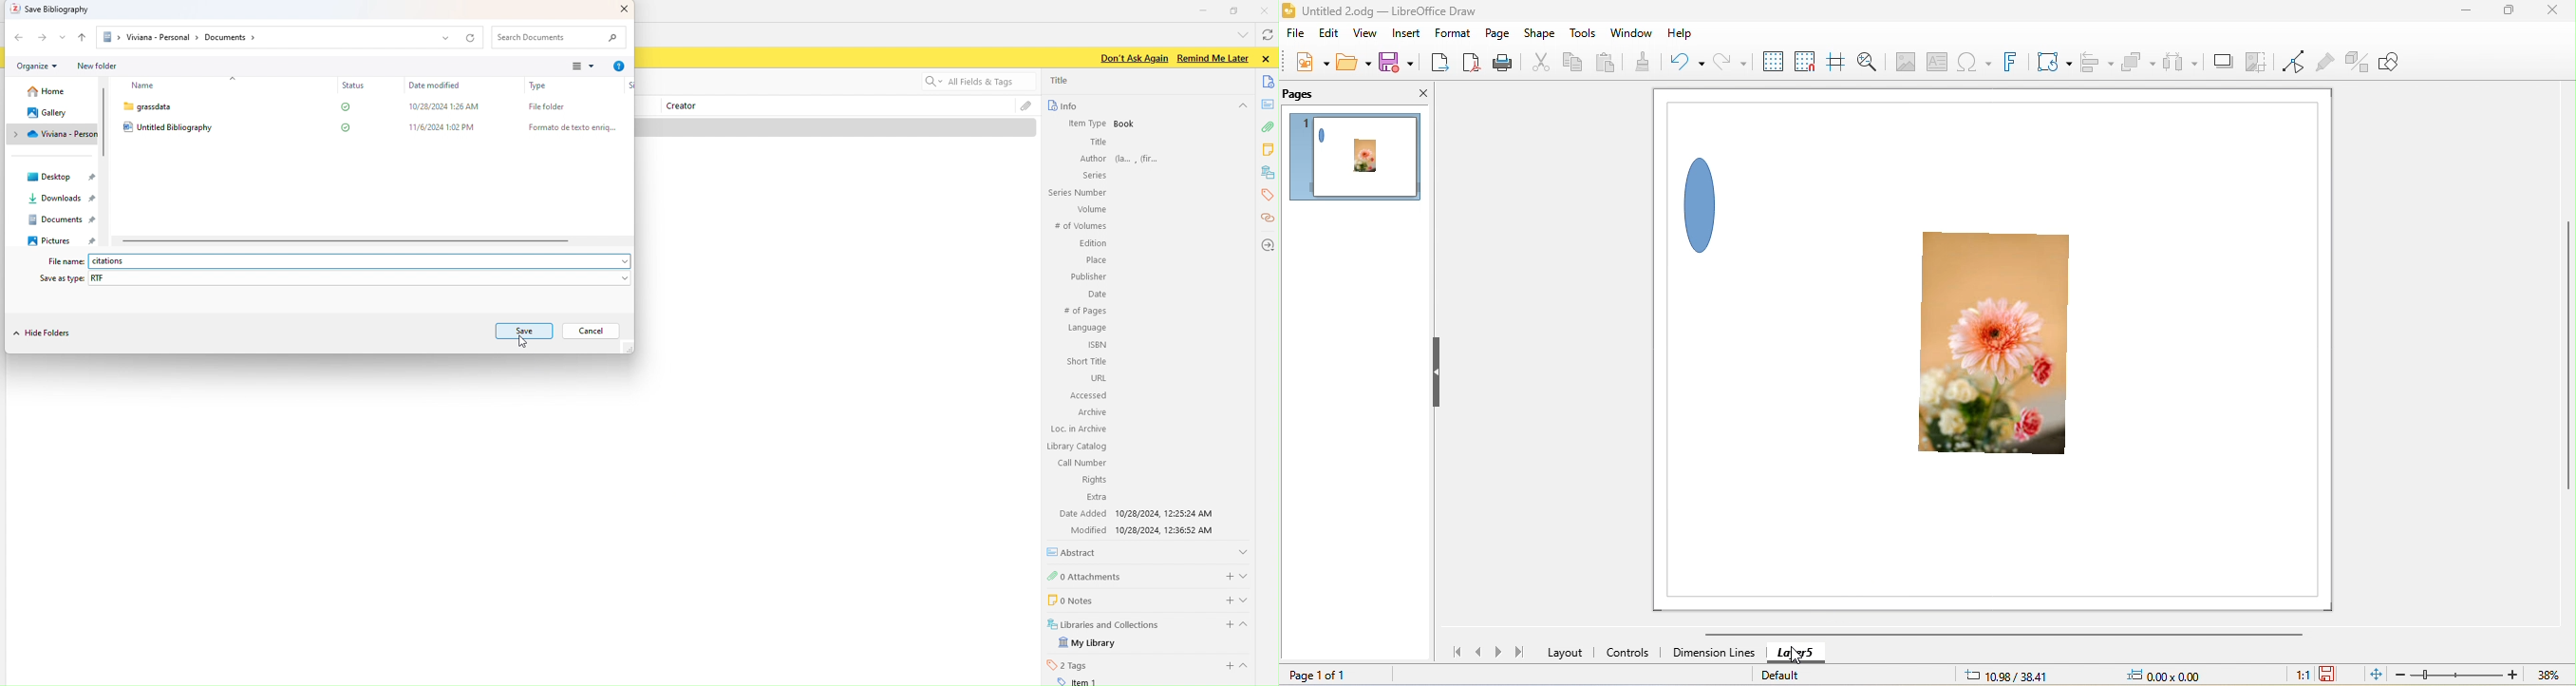 This screenshot has width=2576, height=700. What do you see at coordinates (61, 220) in the screenshot?
I see `Documents` at bounding box center [61, 220].